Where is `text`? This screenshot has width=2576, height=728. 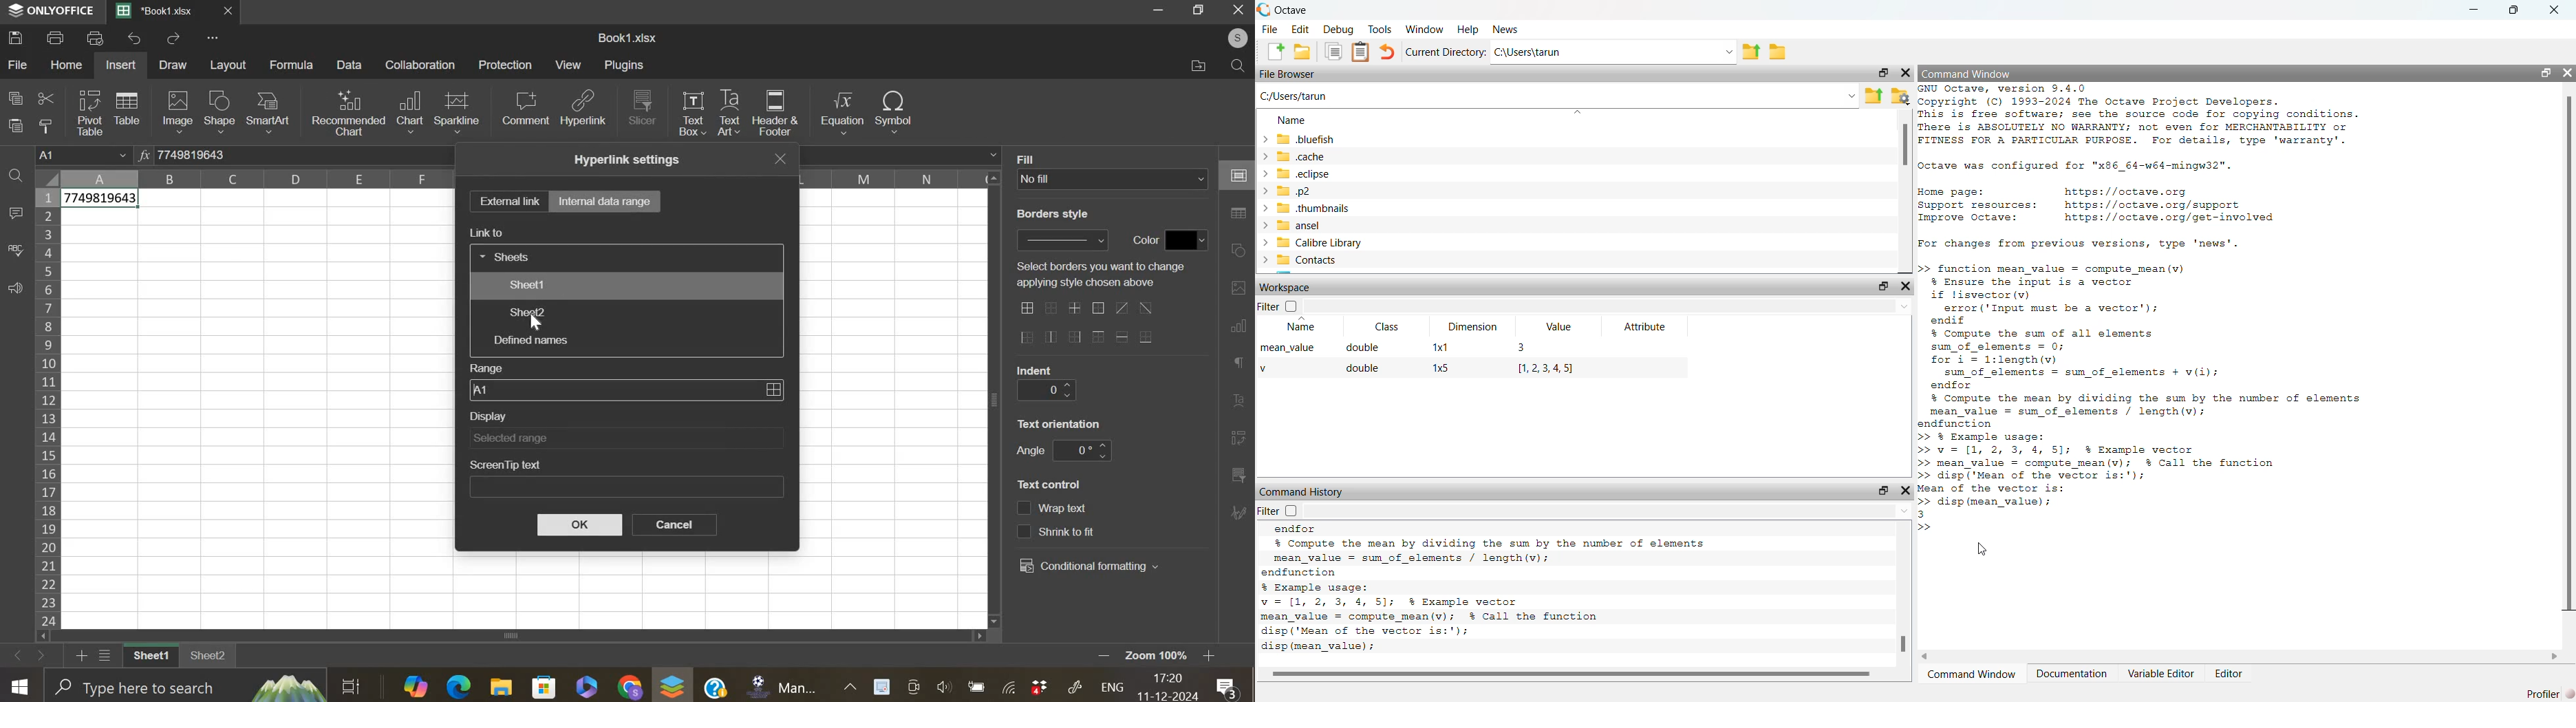 text is located at coordinates (1059, 423).